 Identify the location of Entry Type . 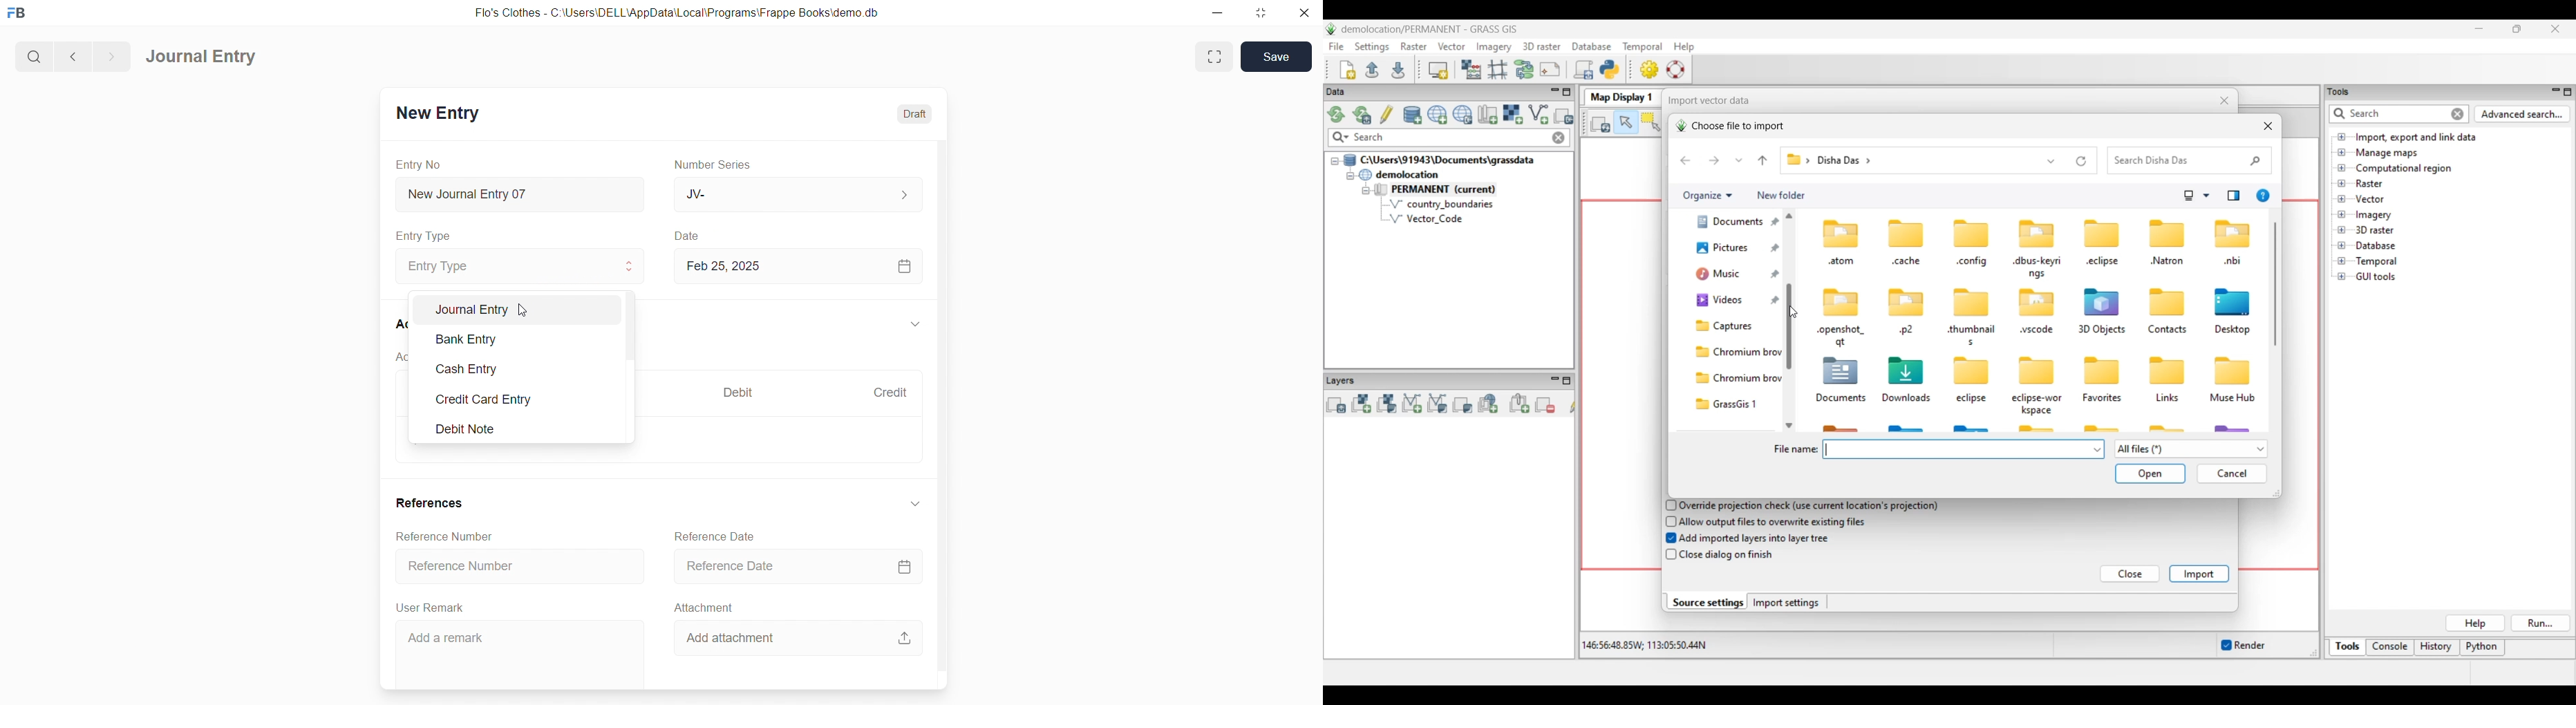
(516, 266).